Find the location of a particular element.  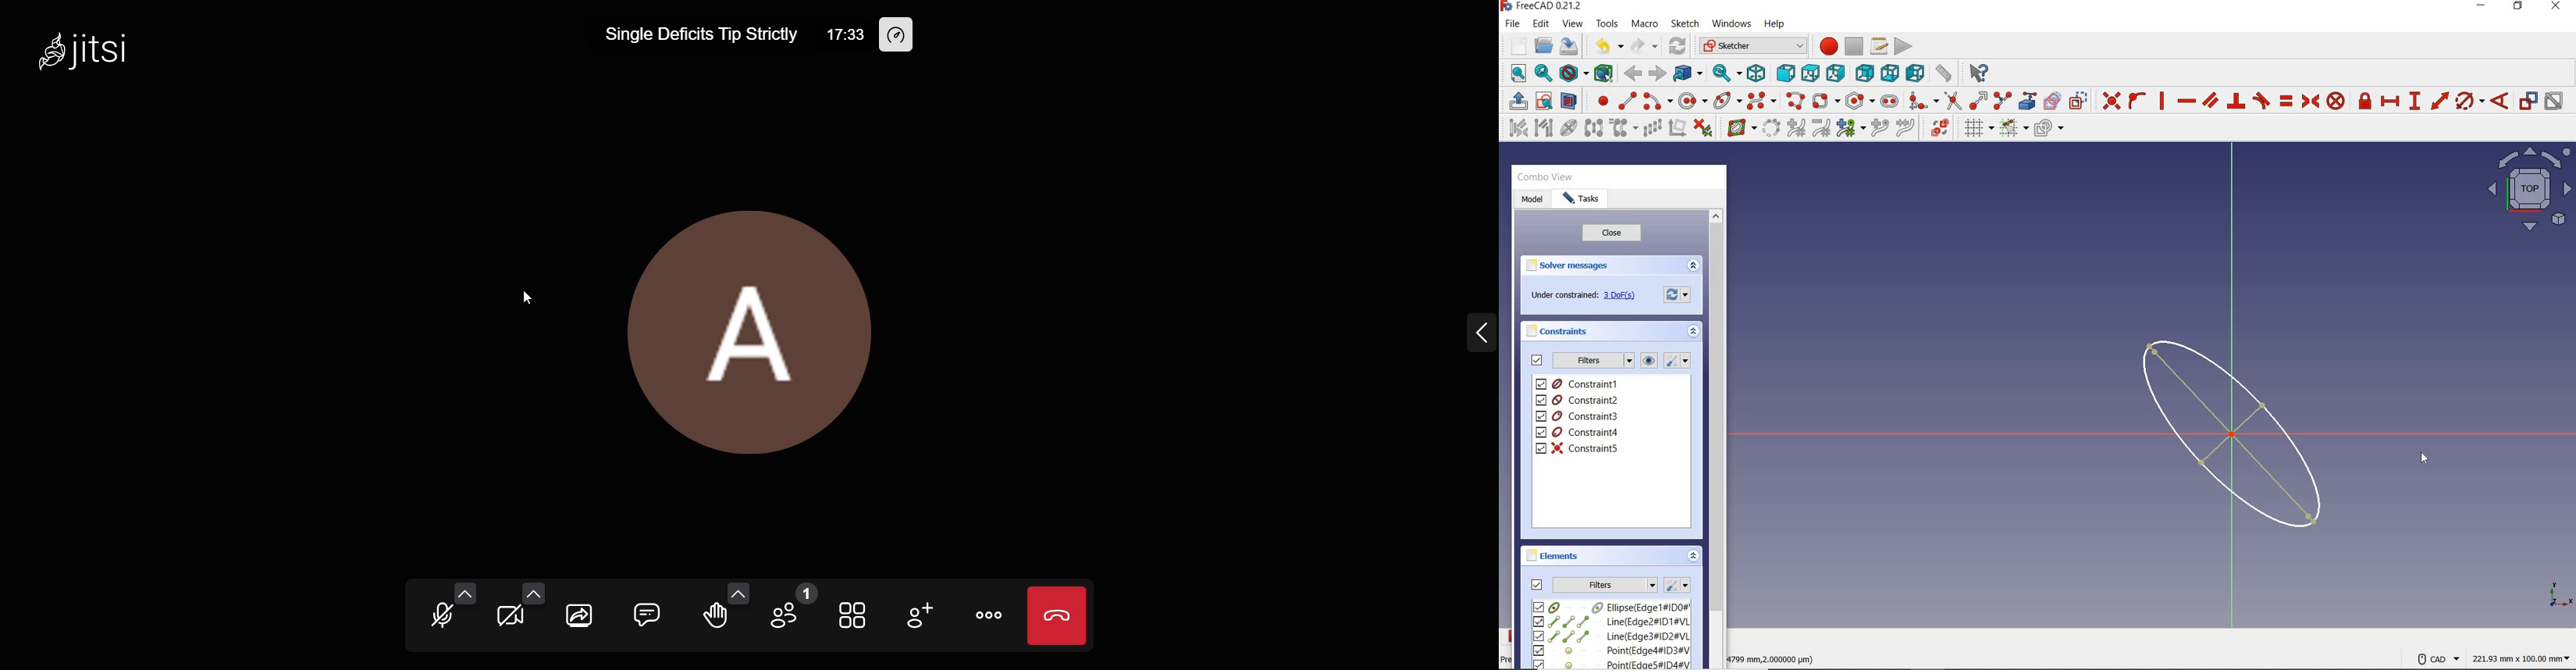

toggle construction geometry is located at coordinates (2079, 100).